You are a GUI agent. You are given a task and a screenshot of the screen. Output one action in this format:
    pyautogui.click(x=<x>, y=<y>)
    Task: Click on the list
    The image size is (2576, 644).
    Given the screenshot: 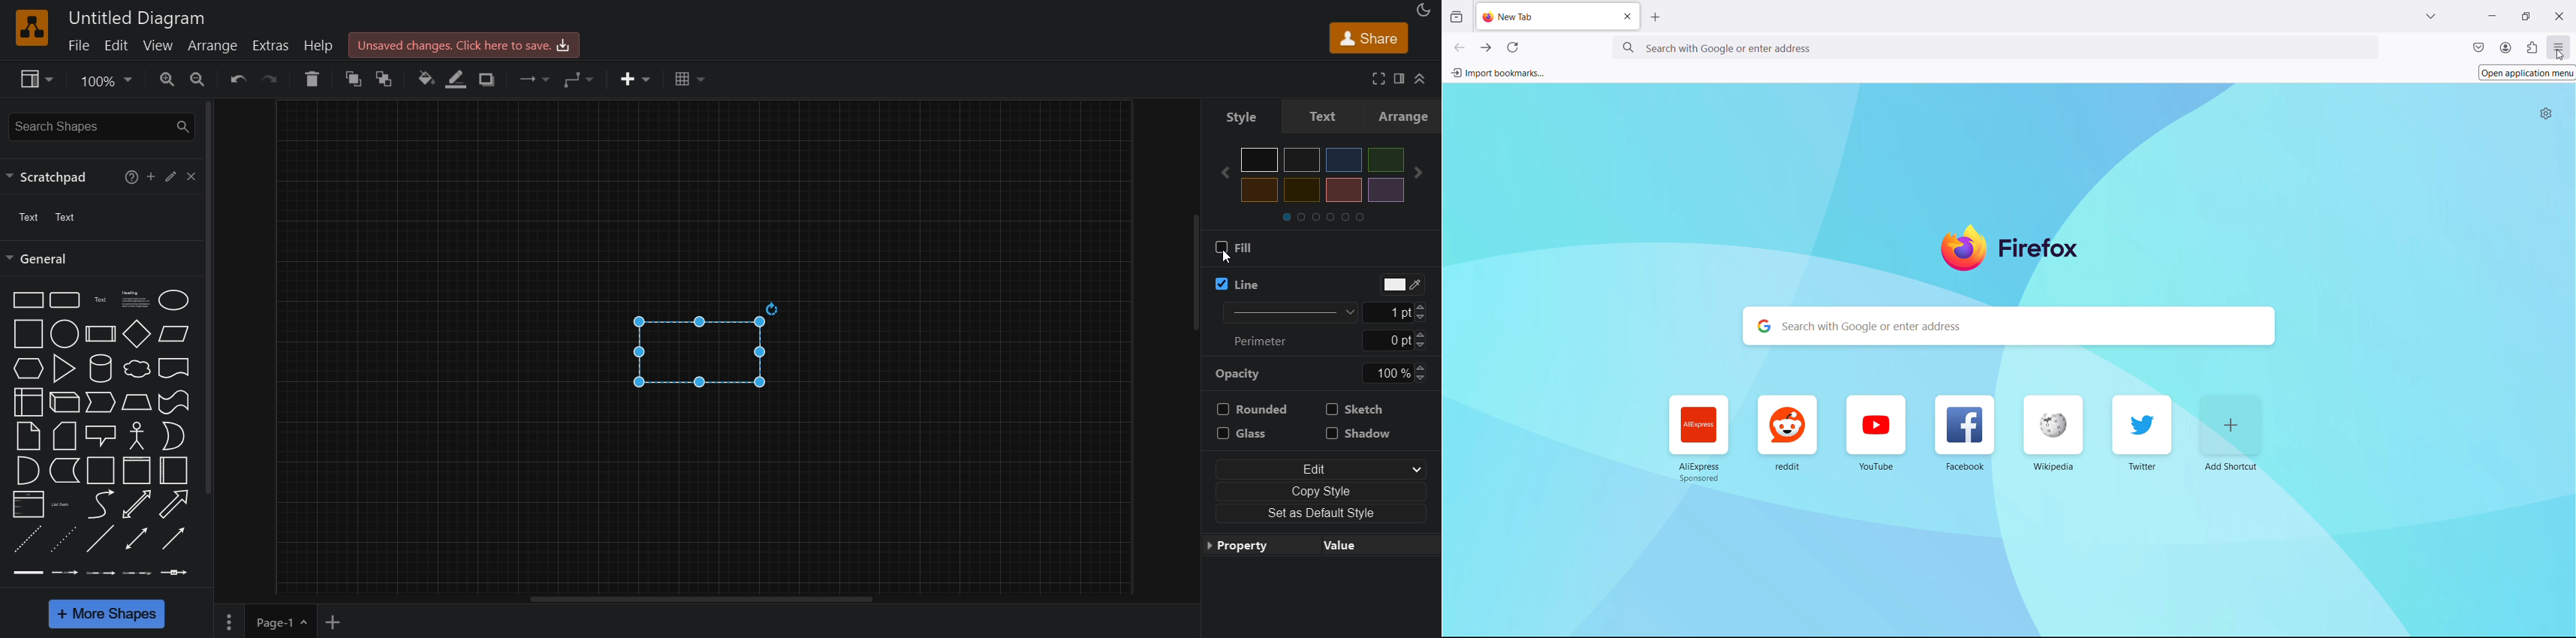 What is the action you would take?
    pyautogui.click(x=28, y=507)
    